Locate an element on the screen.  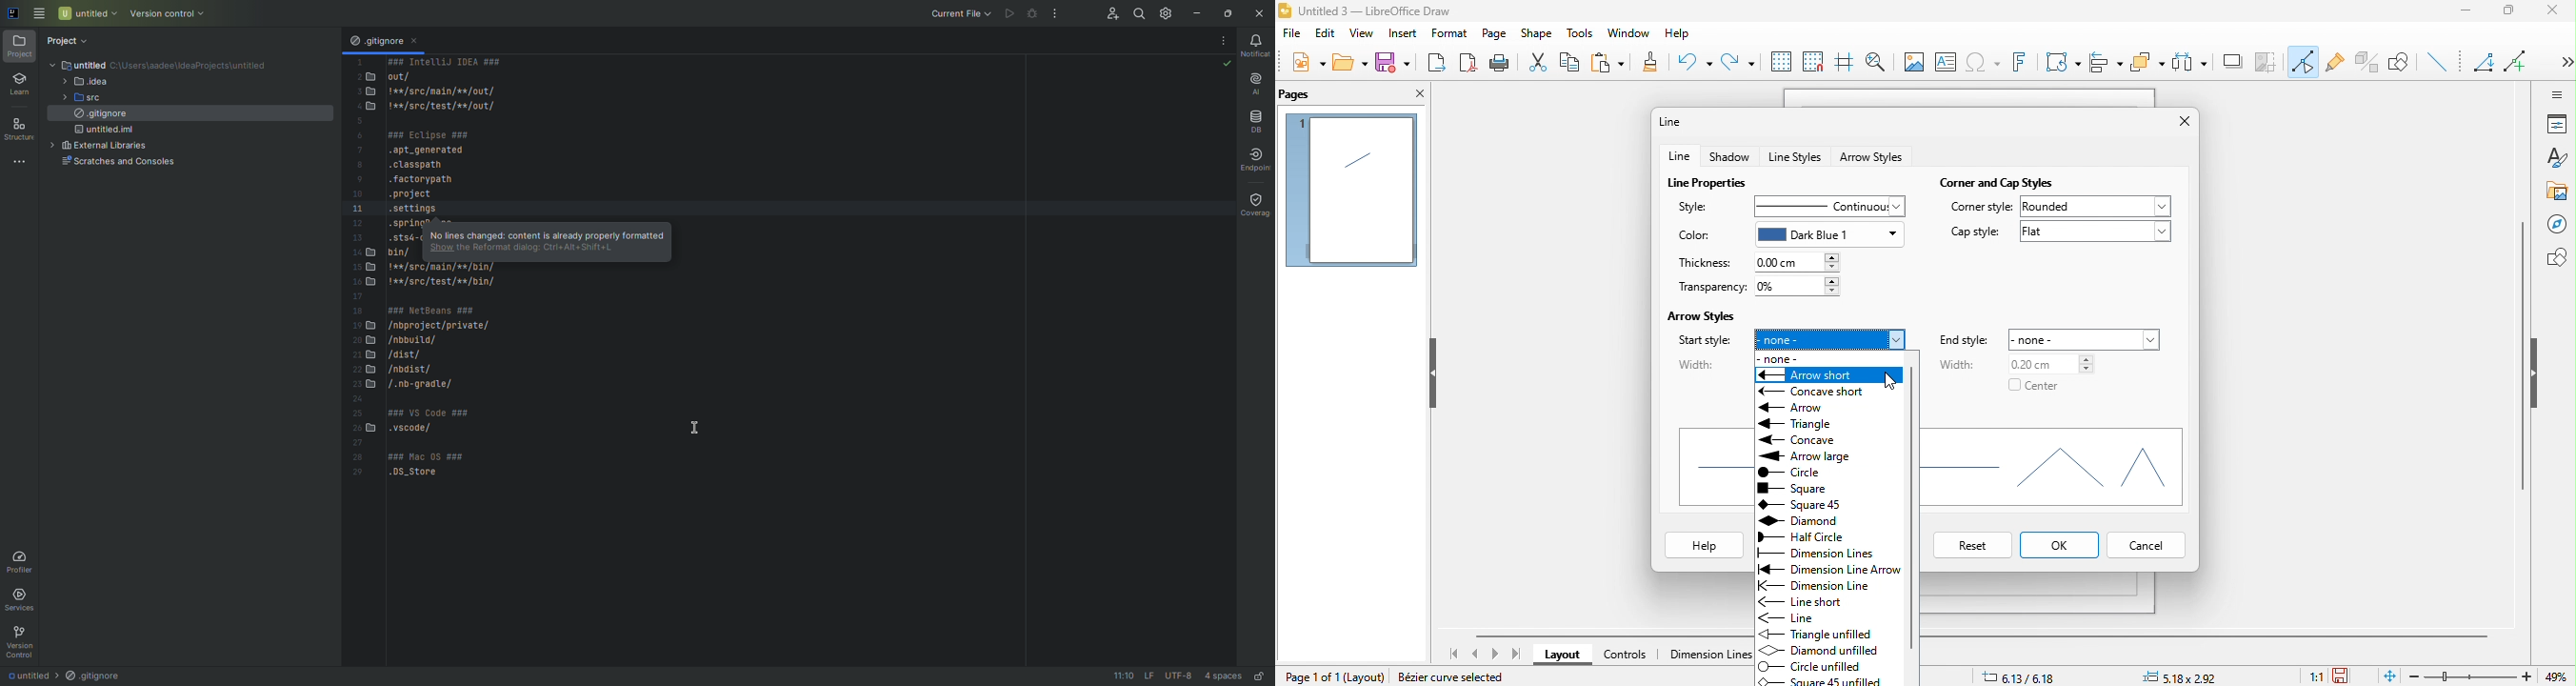
(Formatted file)This is a .gitigmore file,used by Git version control system to specify intentionally untracked files that Git should ignore. is located at coordinates (381, 279).